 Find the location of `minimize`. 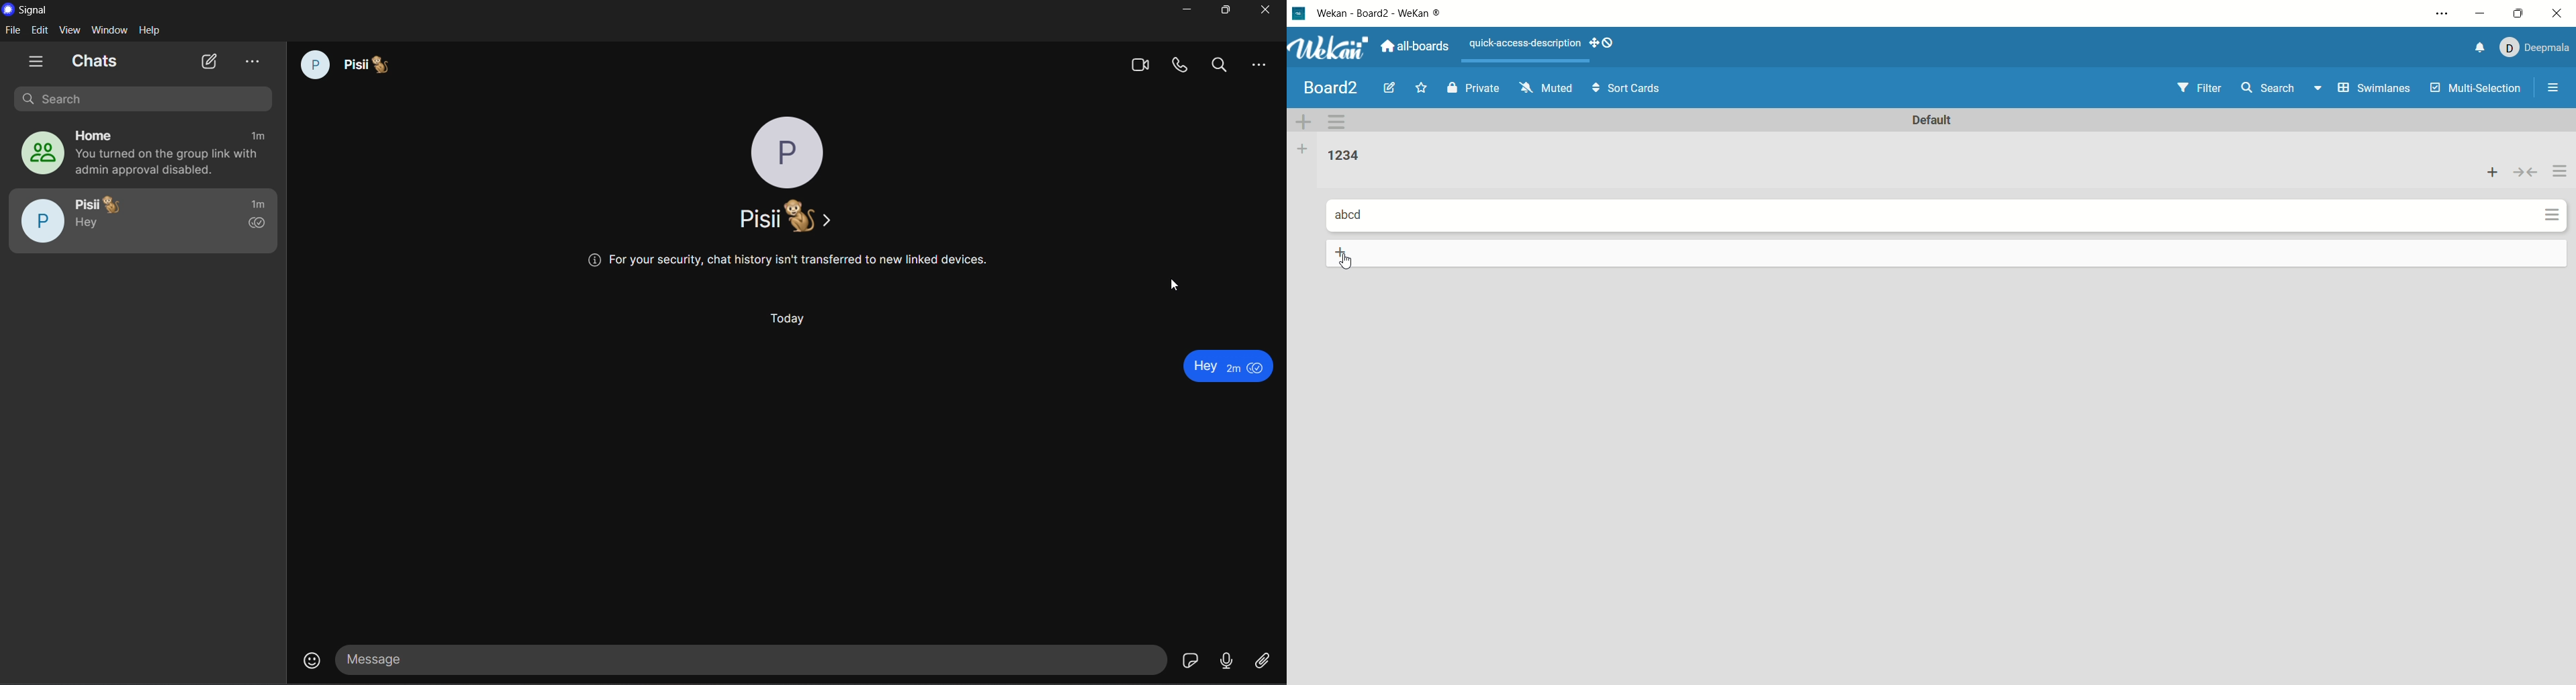

minimize is located at coordinates (2478, 15).